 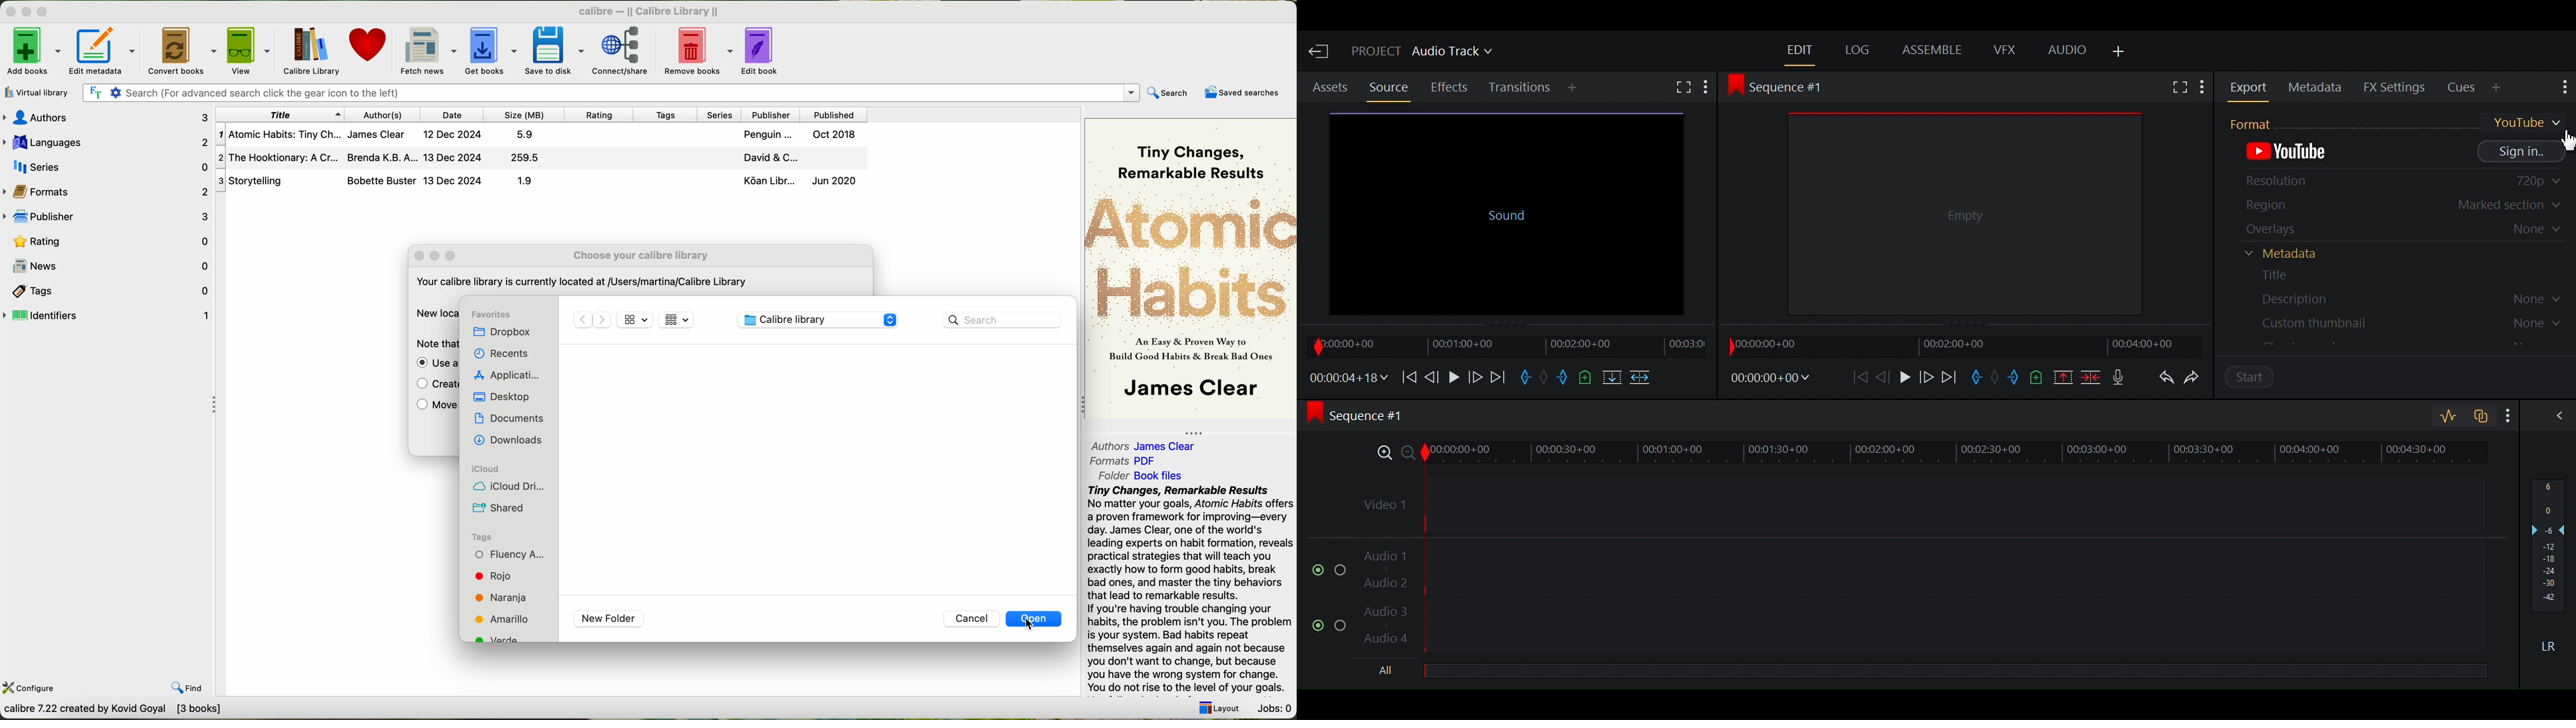 What do you see at coordinates (180, 49) in the screenshot?
I see `convert books` at bounding box center [180, 49].